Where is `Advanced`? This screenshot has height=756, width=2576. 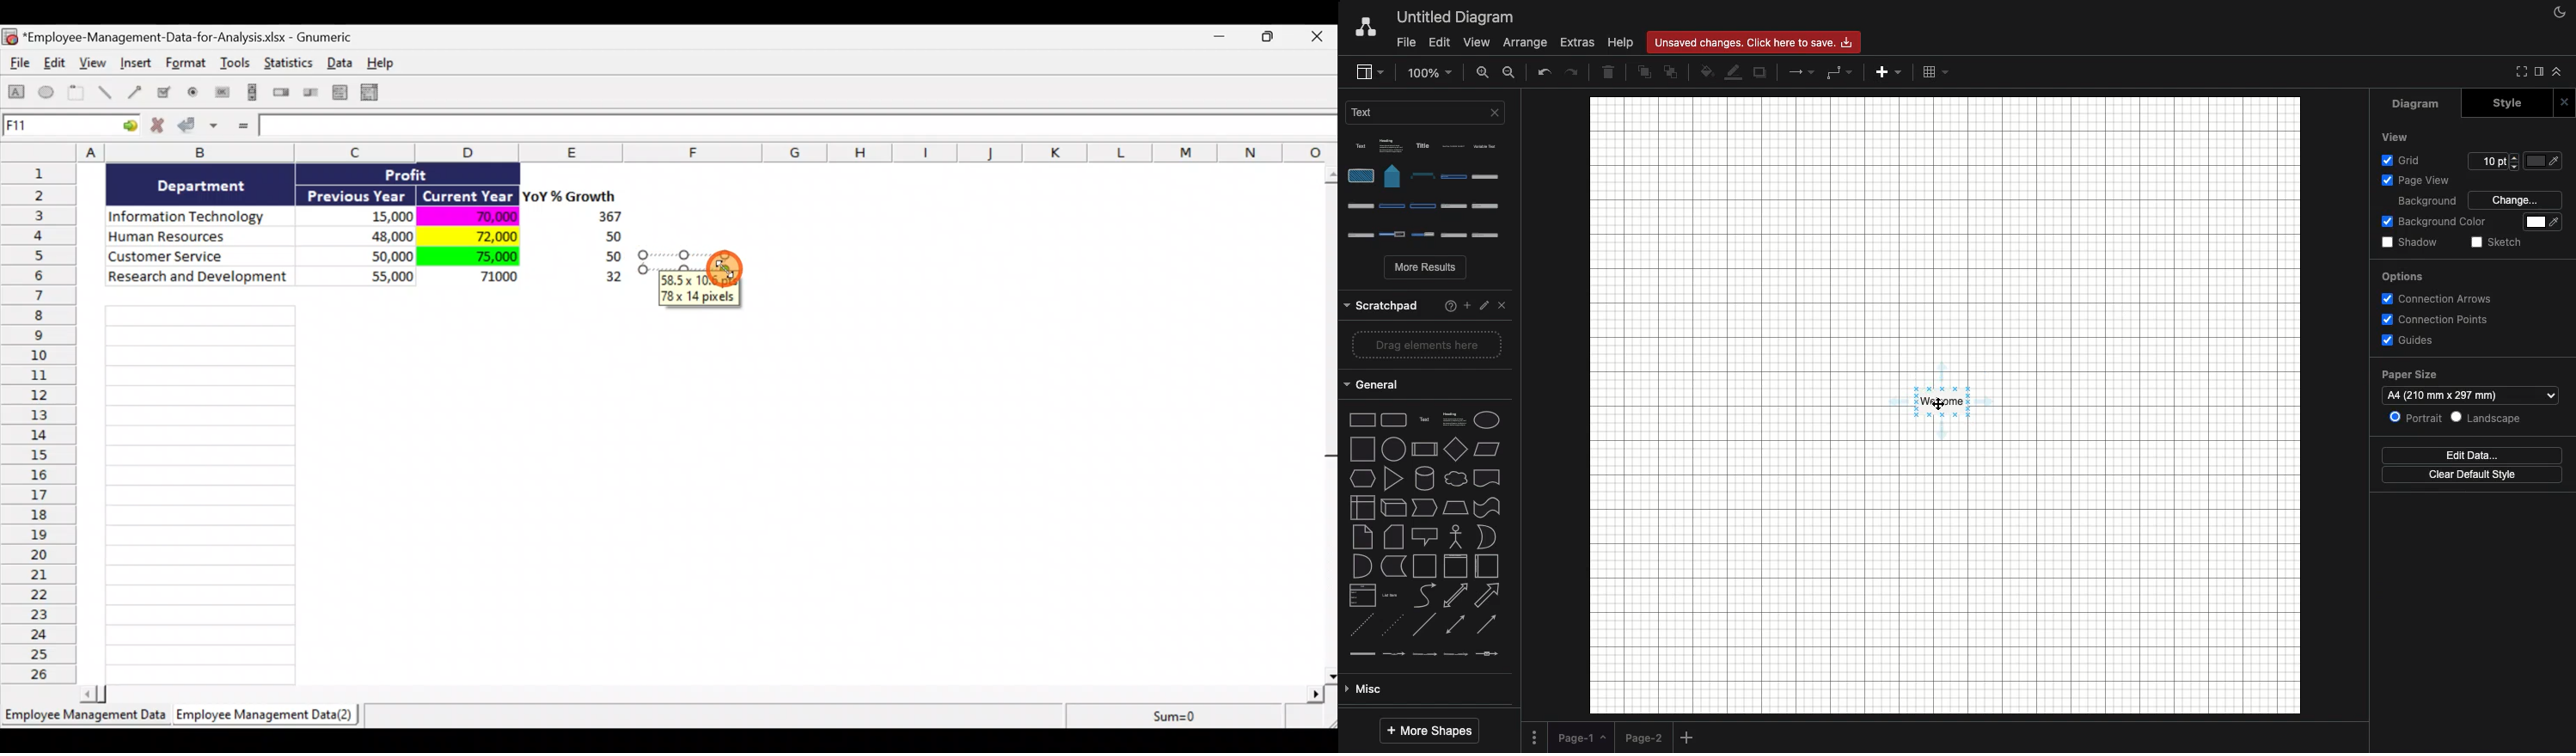
Advanced is located at coordinates (1422, 565).